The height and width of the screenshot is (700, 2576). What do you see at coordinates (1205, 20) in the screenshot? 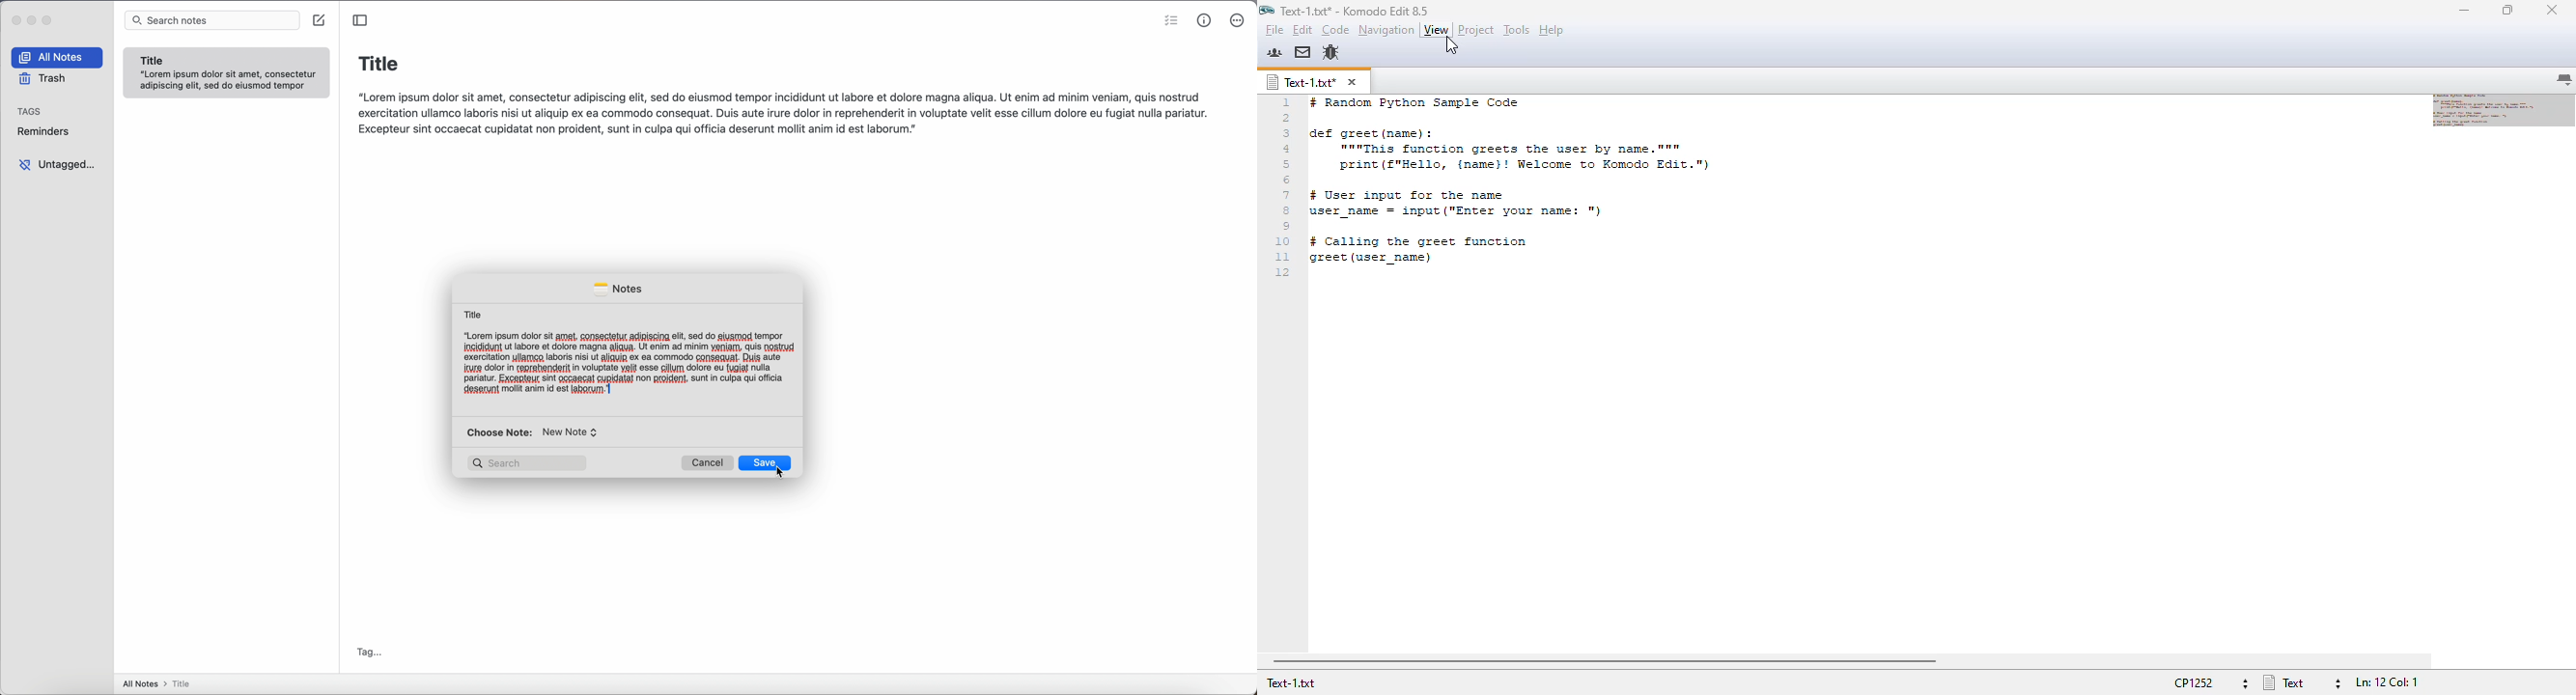
I see `metrics` at bounding box center [1205, 20].